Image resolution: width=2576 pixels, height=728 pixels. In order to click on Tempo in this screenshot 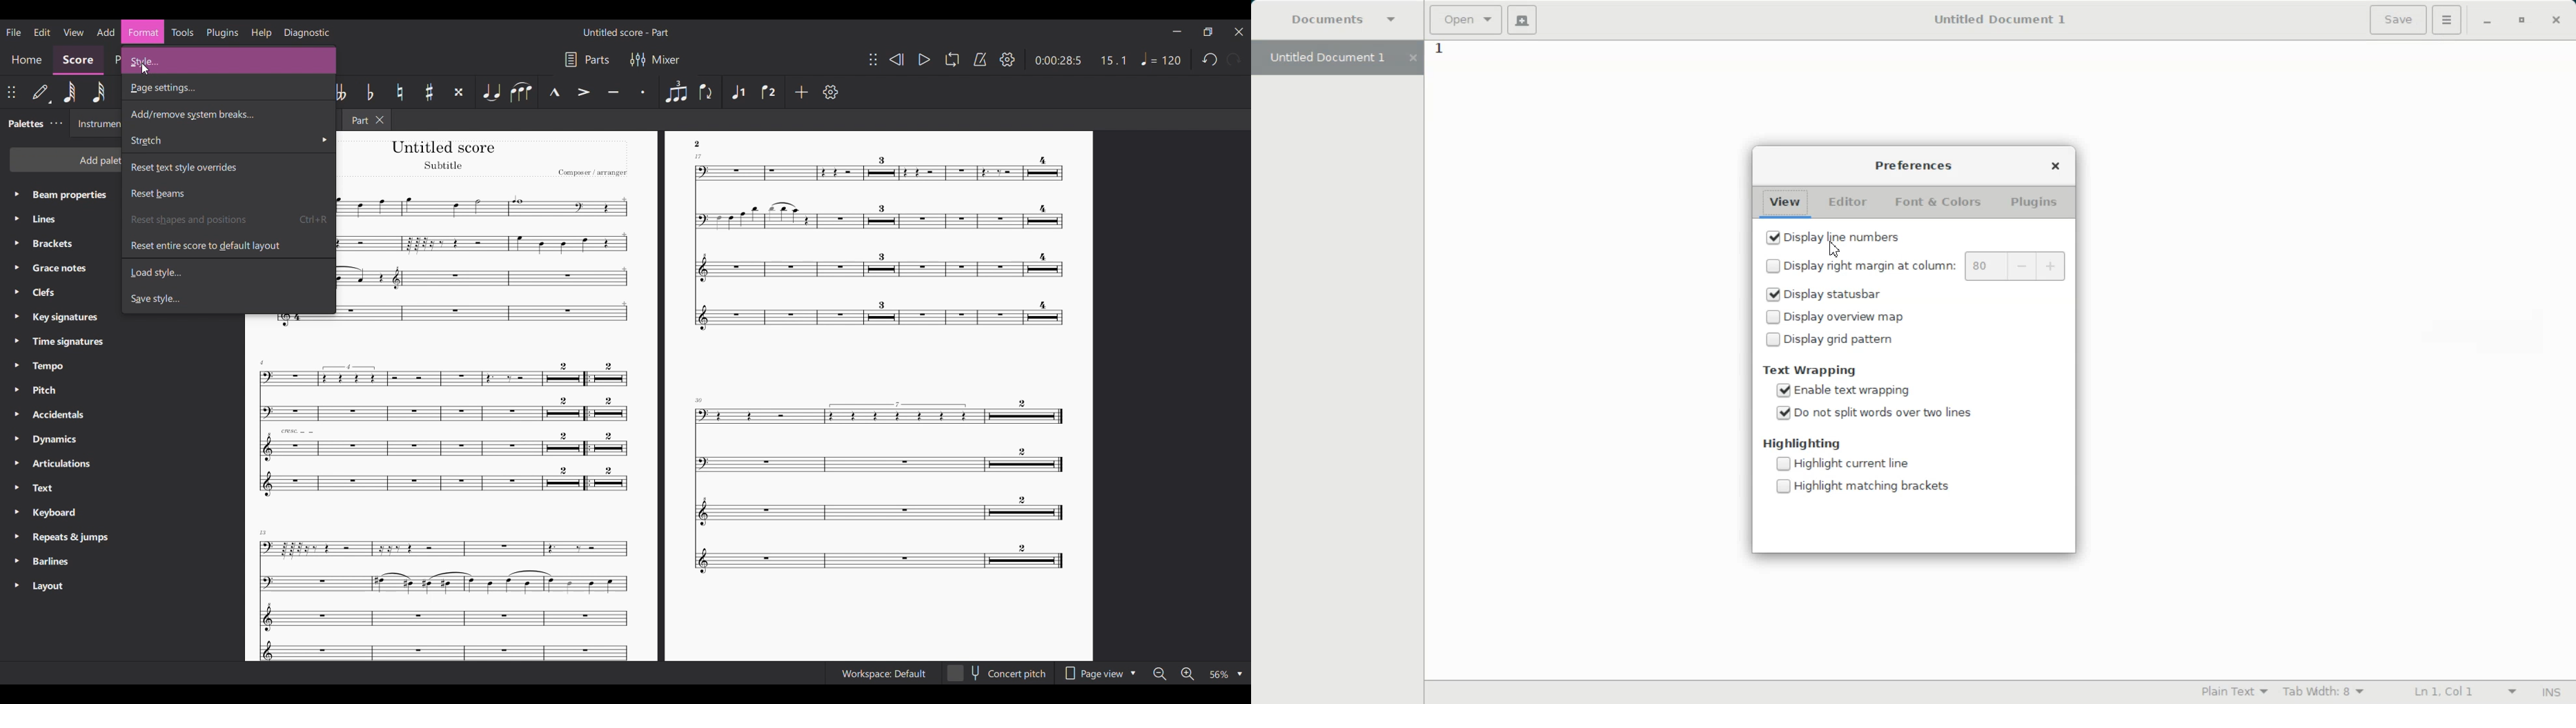, I will do `click(1161, 59)`.